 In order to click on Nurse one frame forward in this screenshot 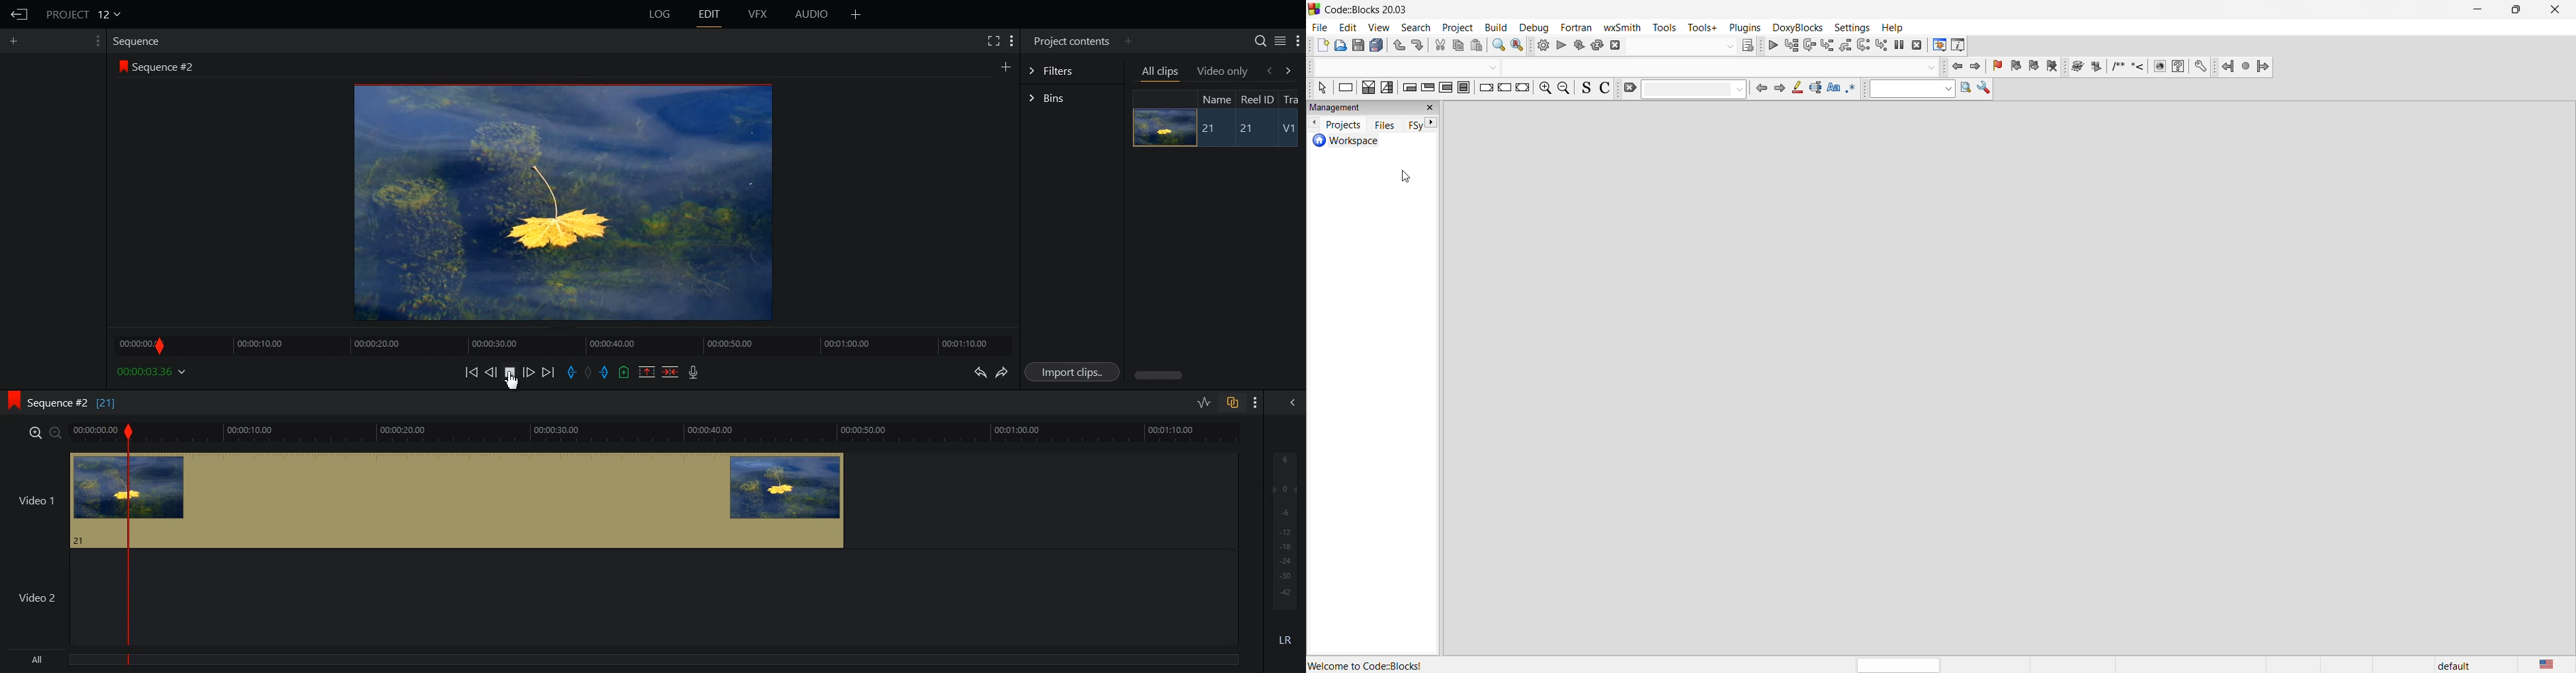, I will do `click(529, 372)`.